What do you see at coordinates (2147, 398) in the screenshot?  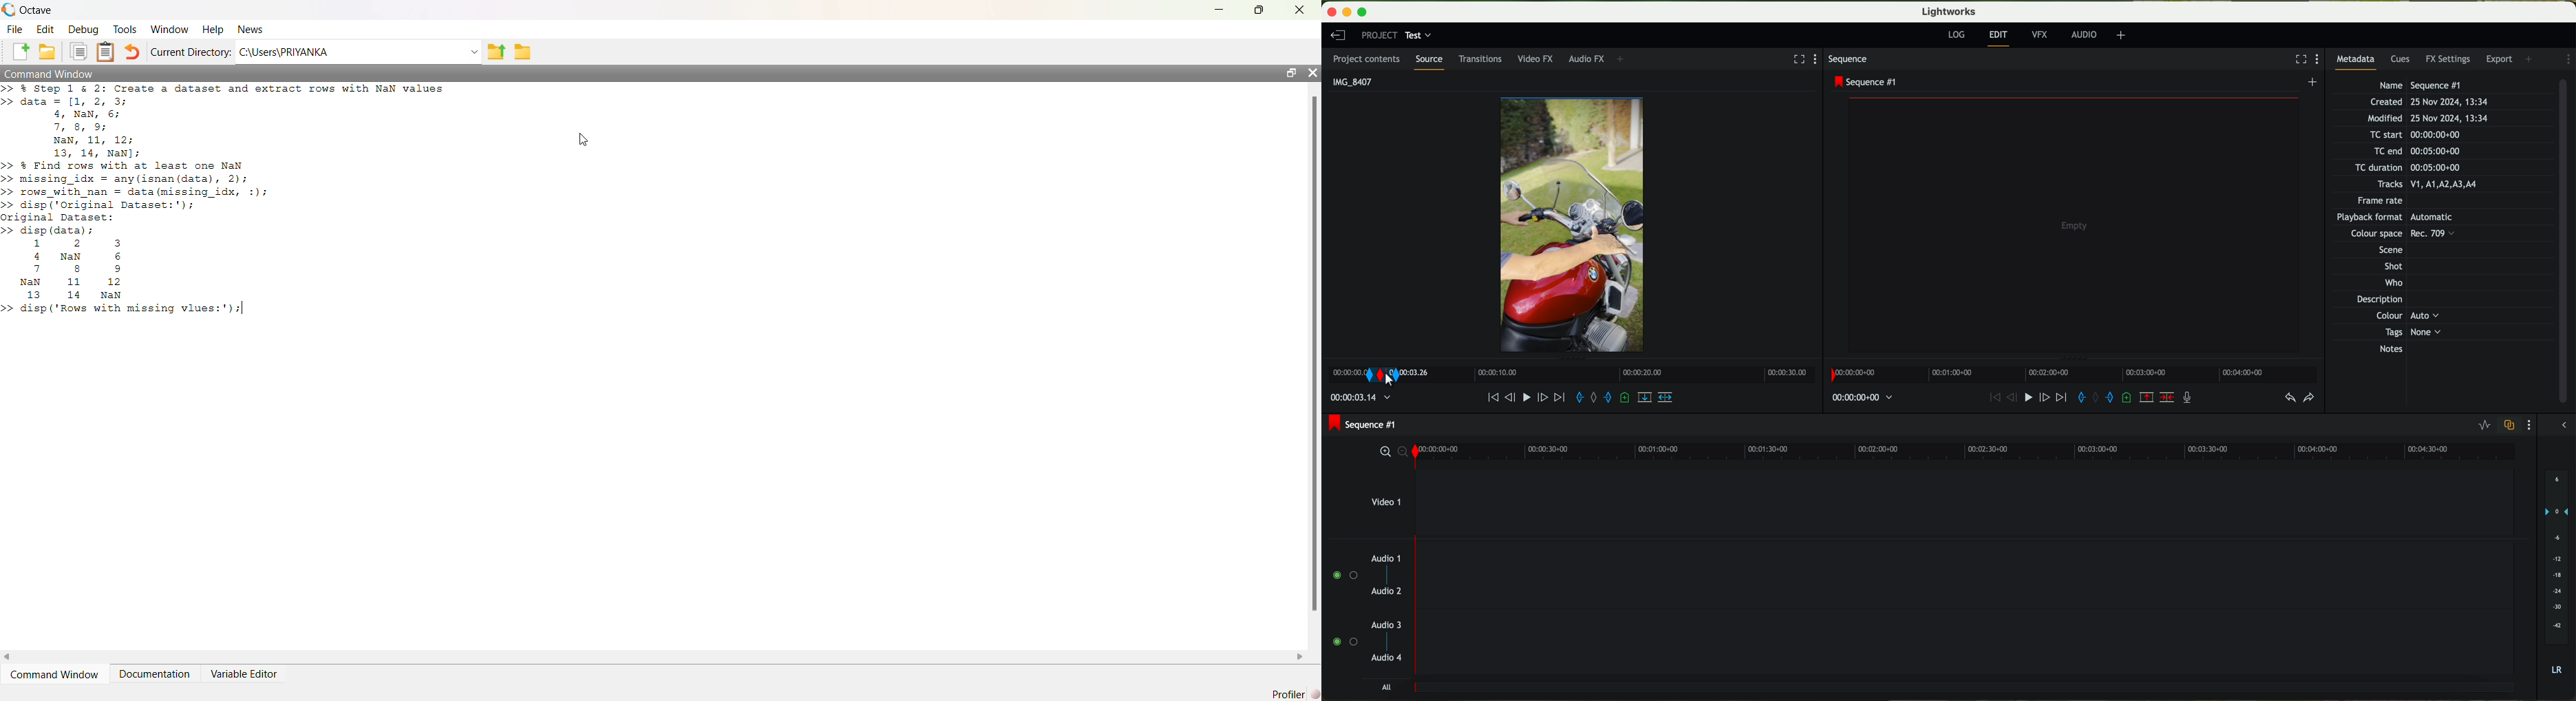 I see `remove the marked section` at bounding box center [2147, 398].